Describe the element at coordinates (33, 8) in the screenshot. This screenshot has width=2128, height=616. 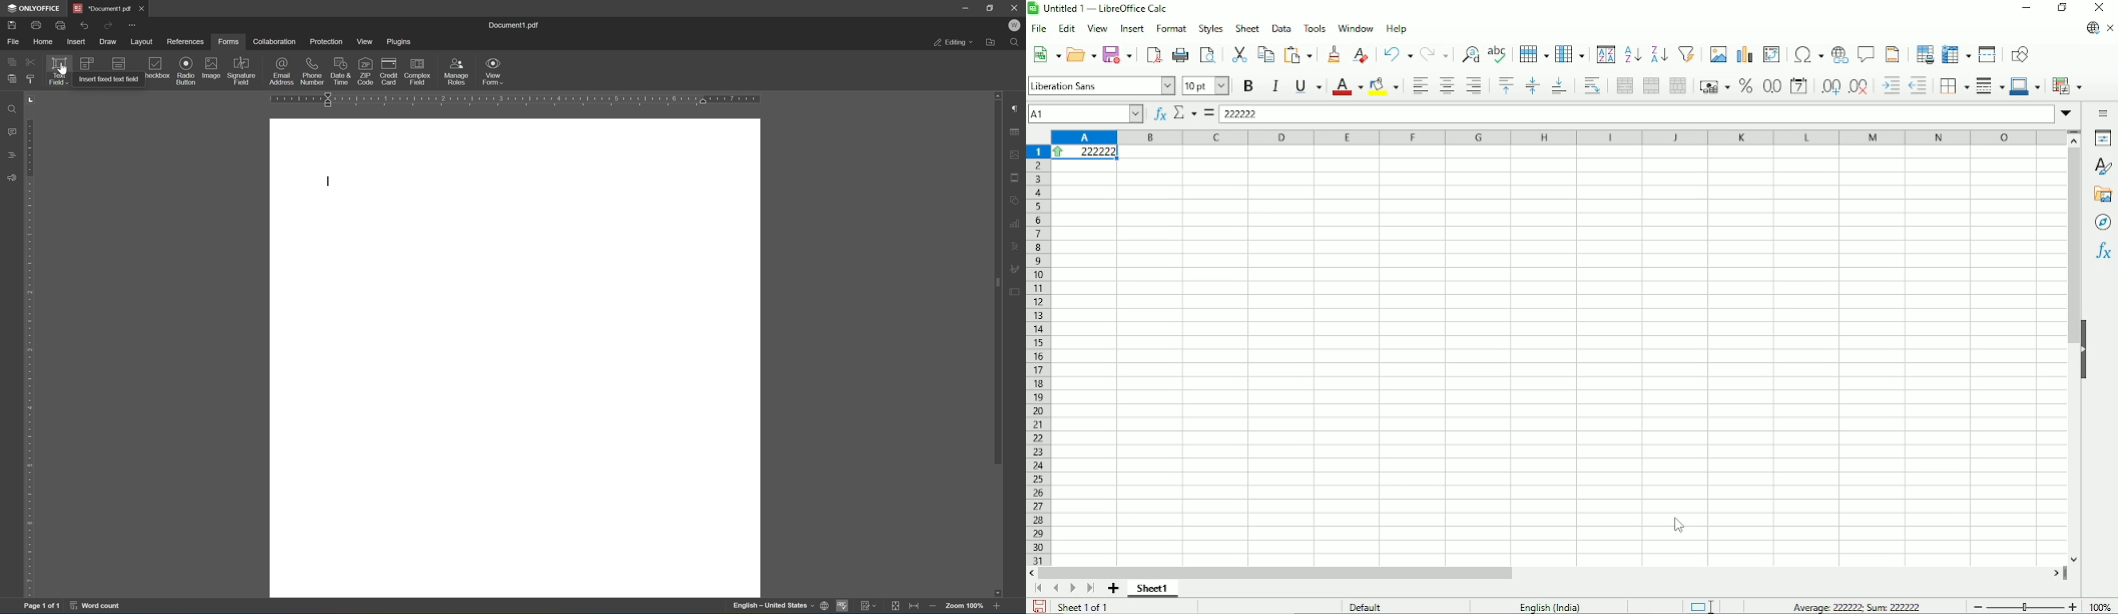
I see `ONLYOFFICE` at that location.